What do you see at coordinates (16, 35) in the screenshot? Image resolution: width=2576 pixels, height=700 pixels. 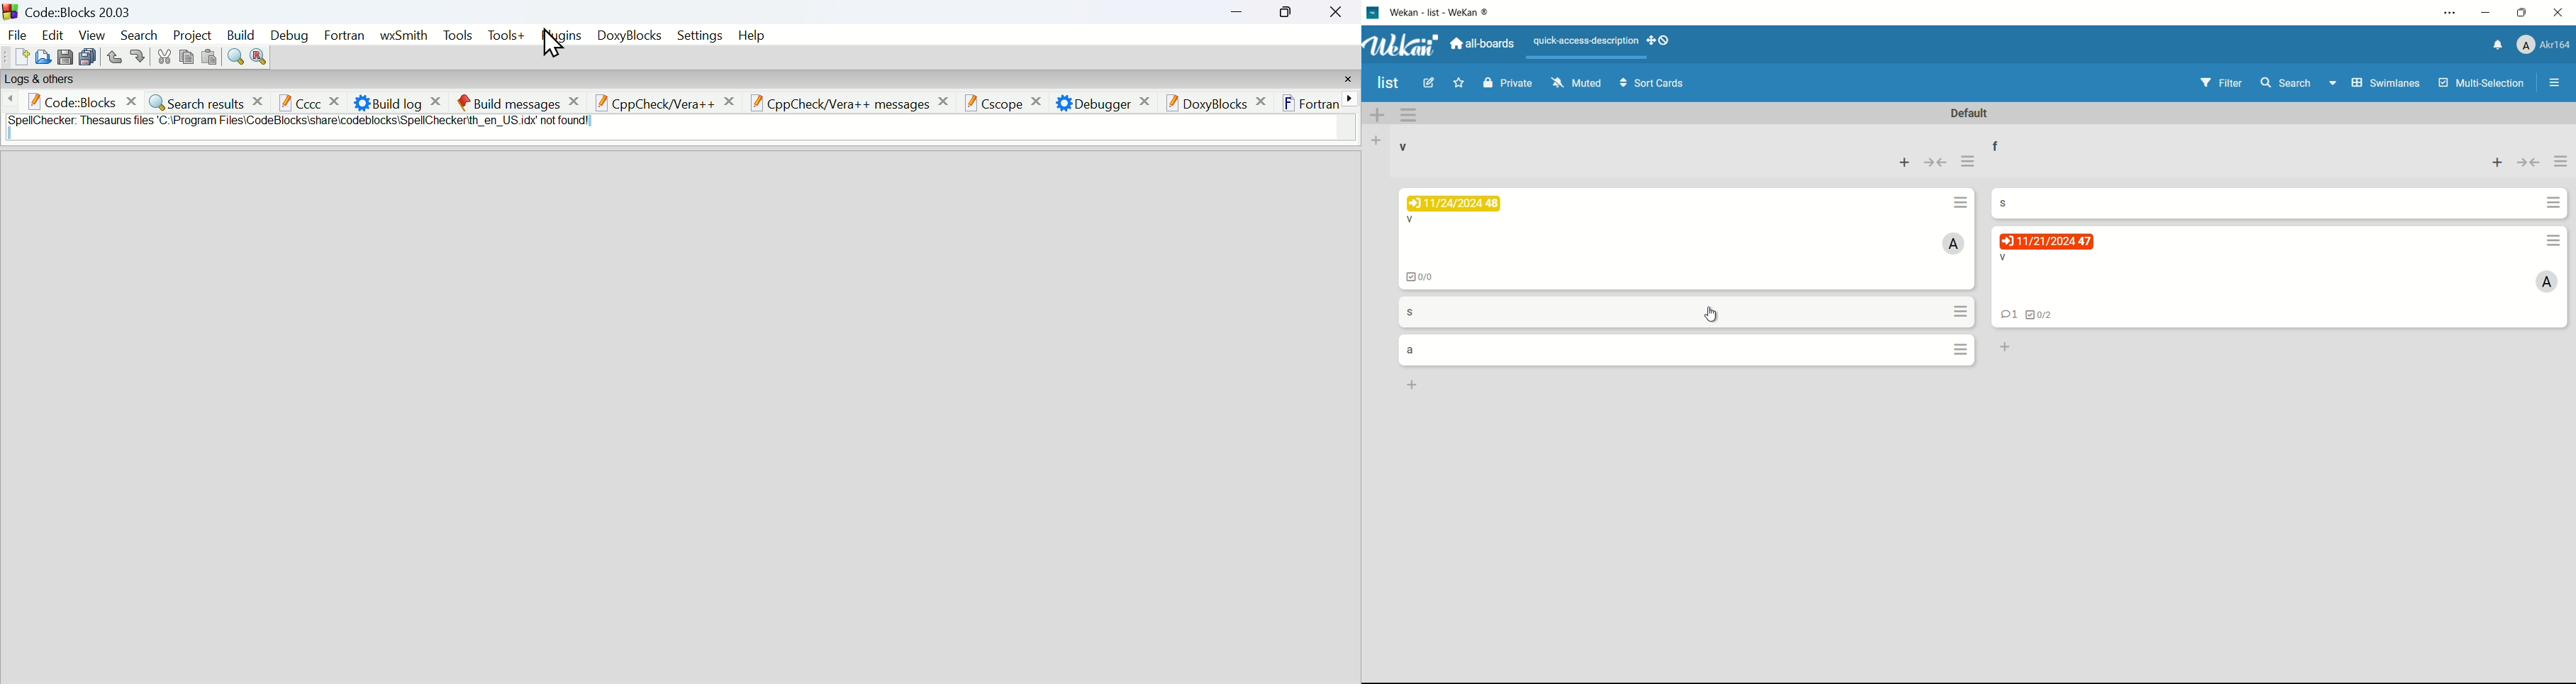 I see `File` at bounding box center [16, 35].